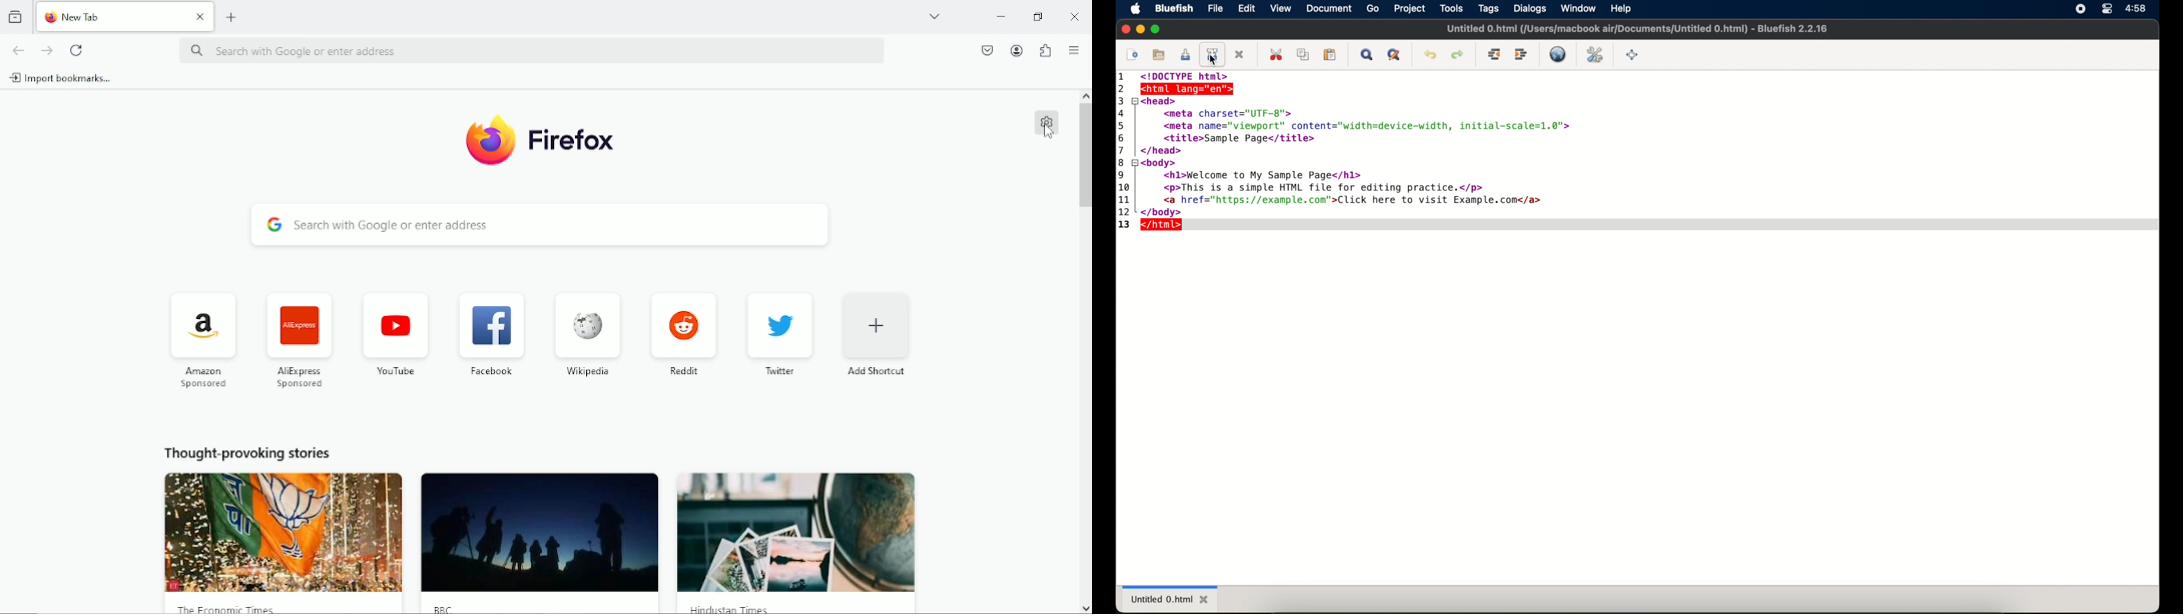  I want to click on cut, so click(1277, 54).